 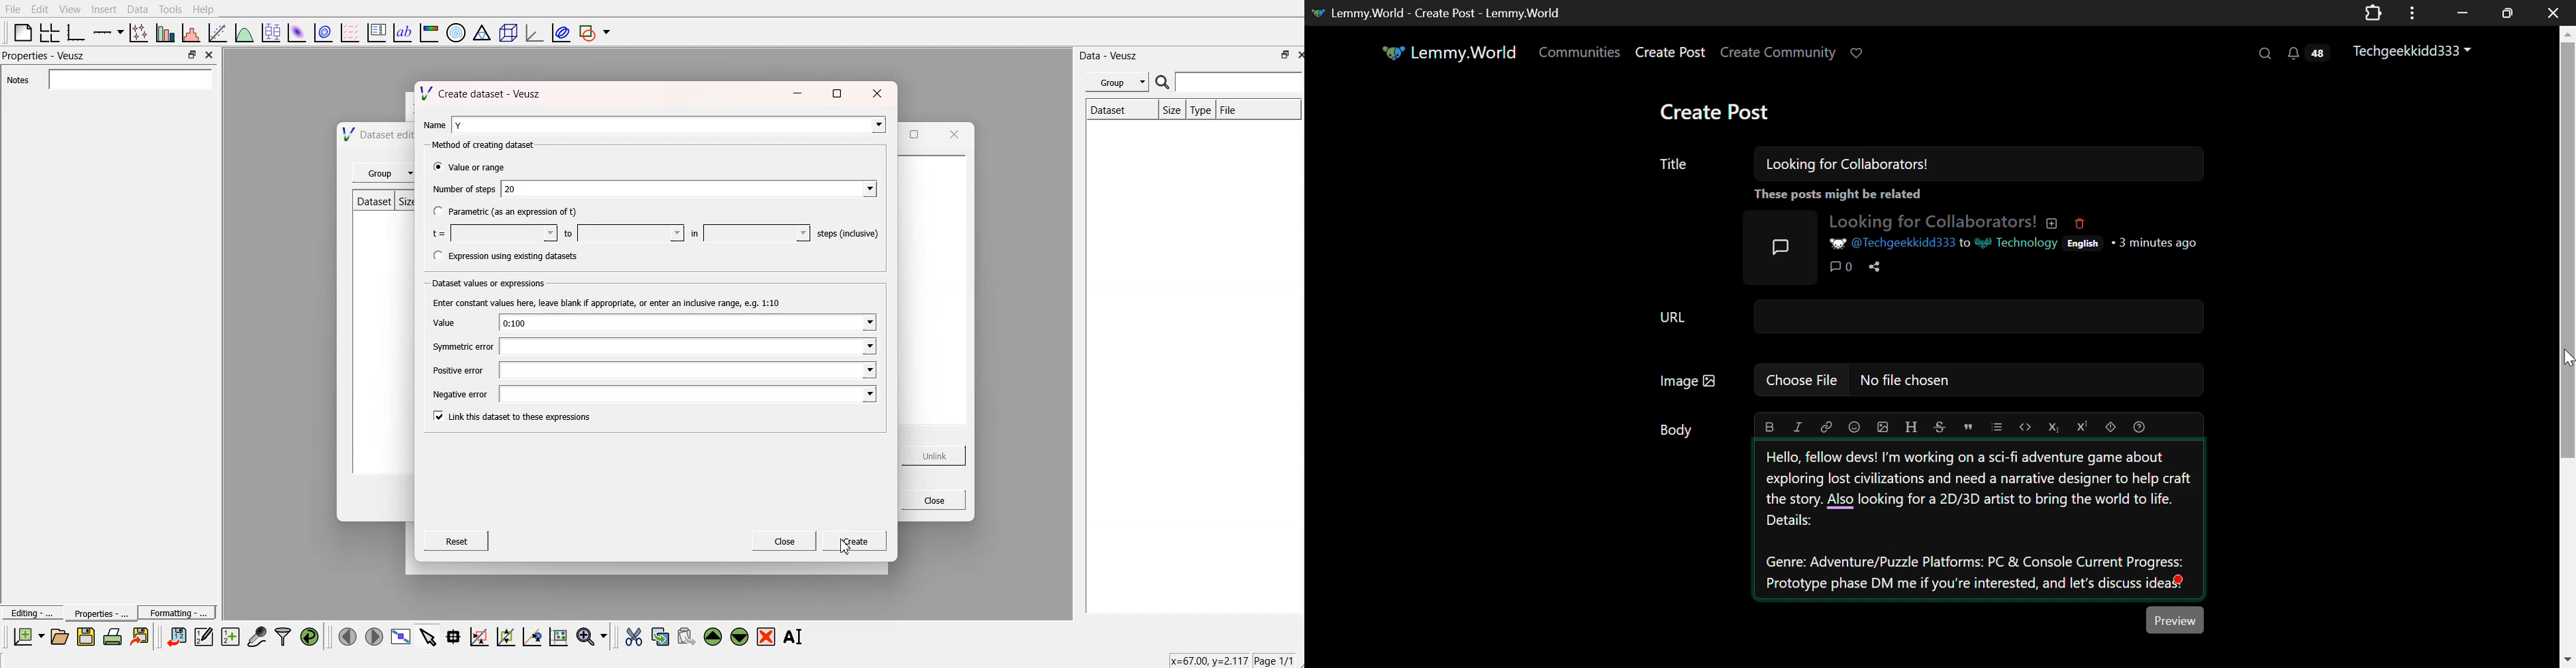 I want to click on plot points with lines, so click(x=140, y=33).